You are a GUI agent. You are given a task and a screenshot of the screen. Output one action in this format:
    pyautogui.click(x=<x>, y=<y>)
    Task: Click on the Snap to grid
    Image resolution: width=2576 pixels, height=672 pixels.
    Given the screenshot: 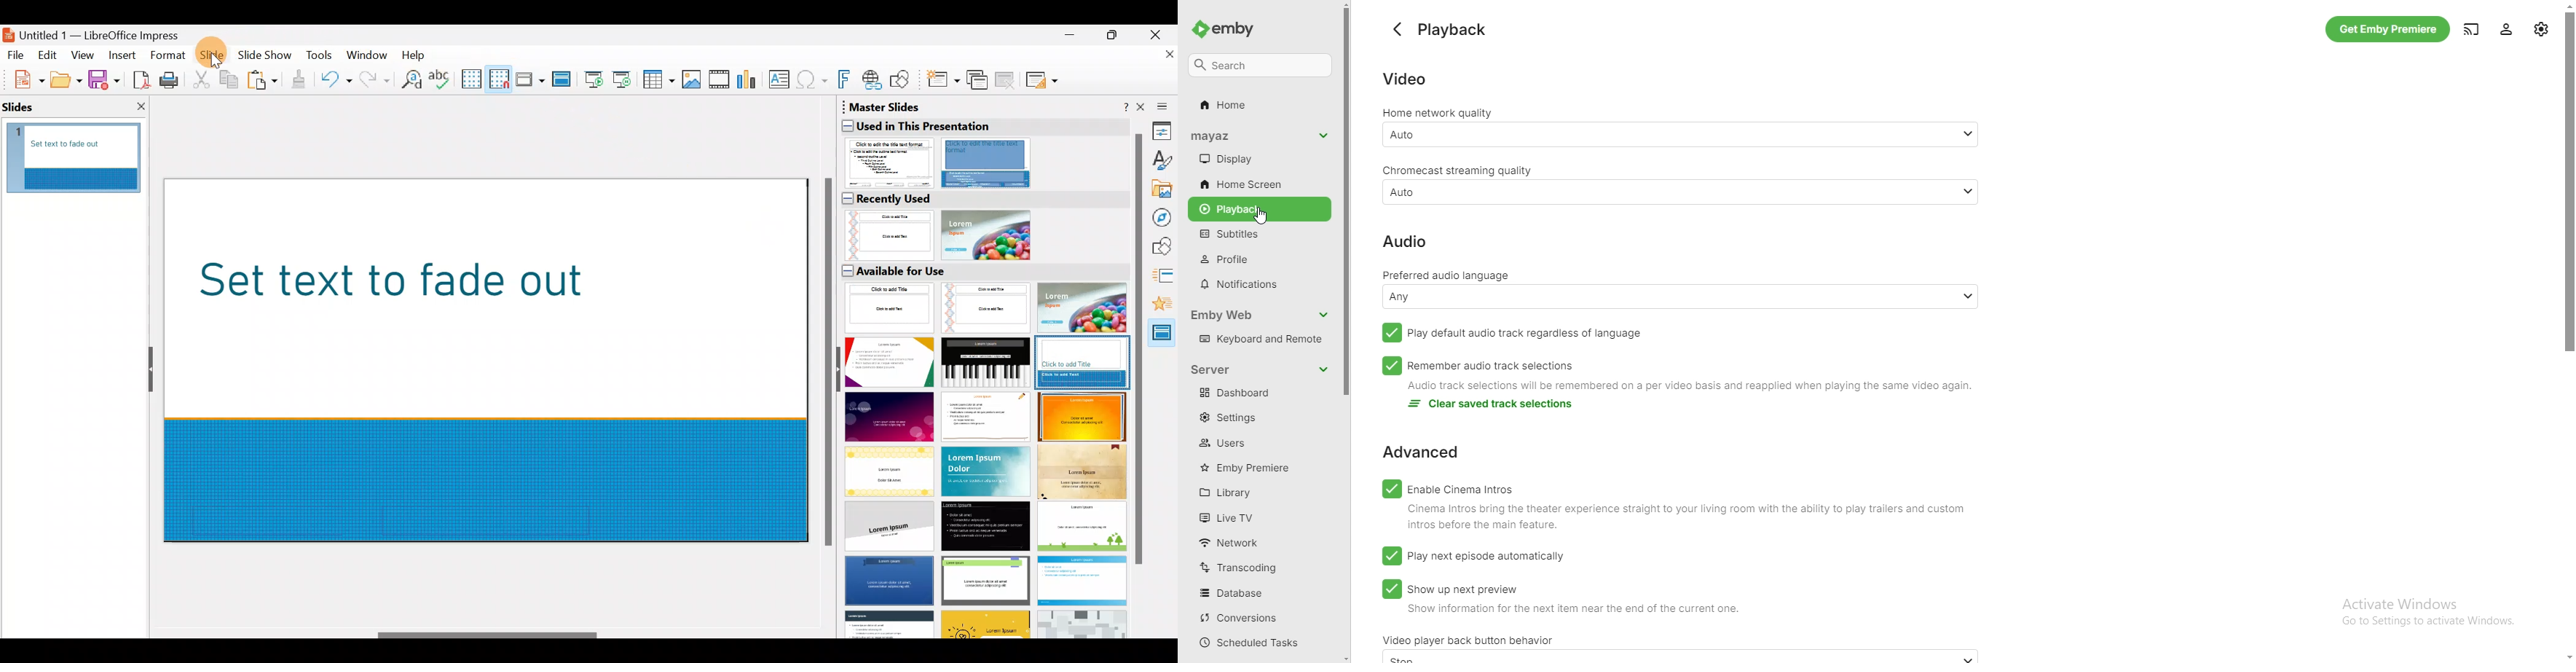 What is the action you would take?
    pyautogui.click(x=497, y=79)
    